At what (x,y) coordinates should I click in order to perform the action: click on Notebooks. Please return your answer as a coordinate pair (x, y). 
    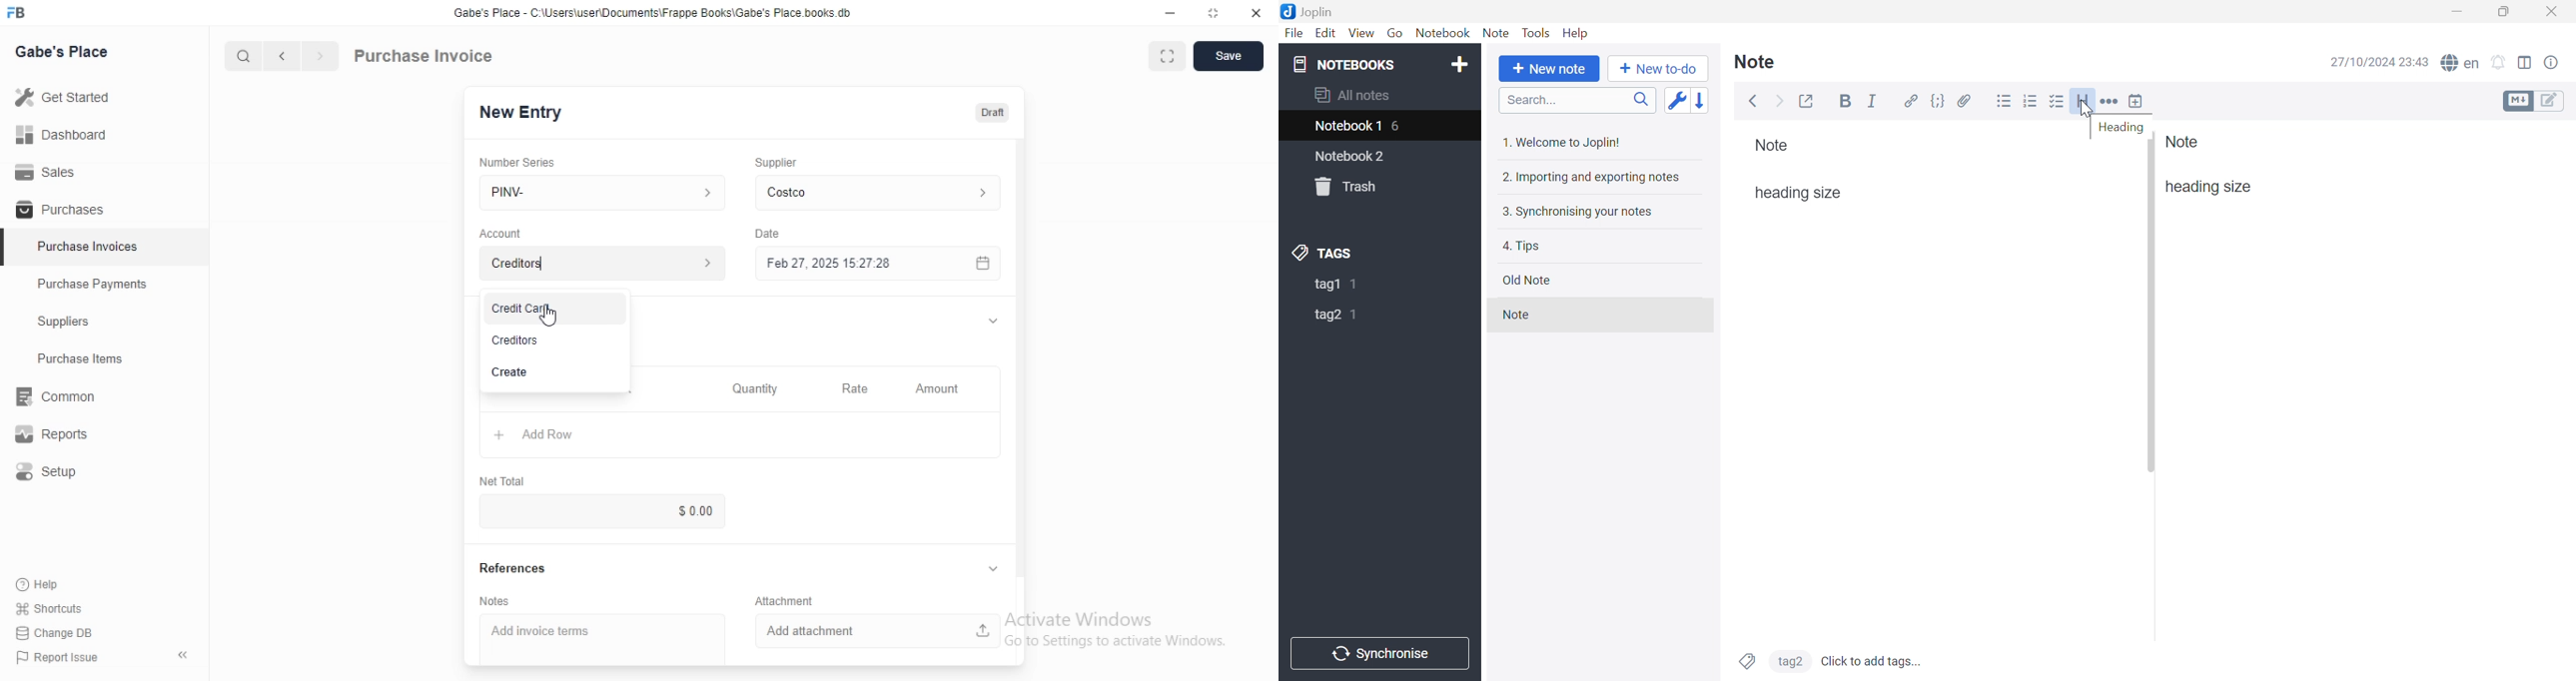
    Looking at the image, I should click on (1345, 64).